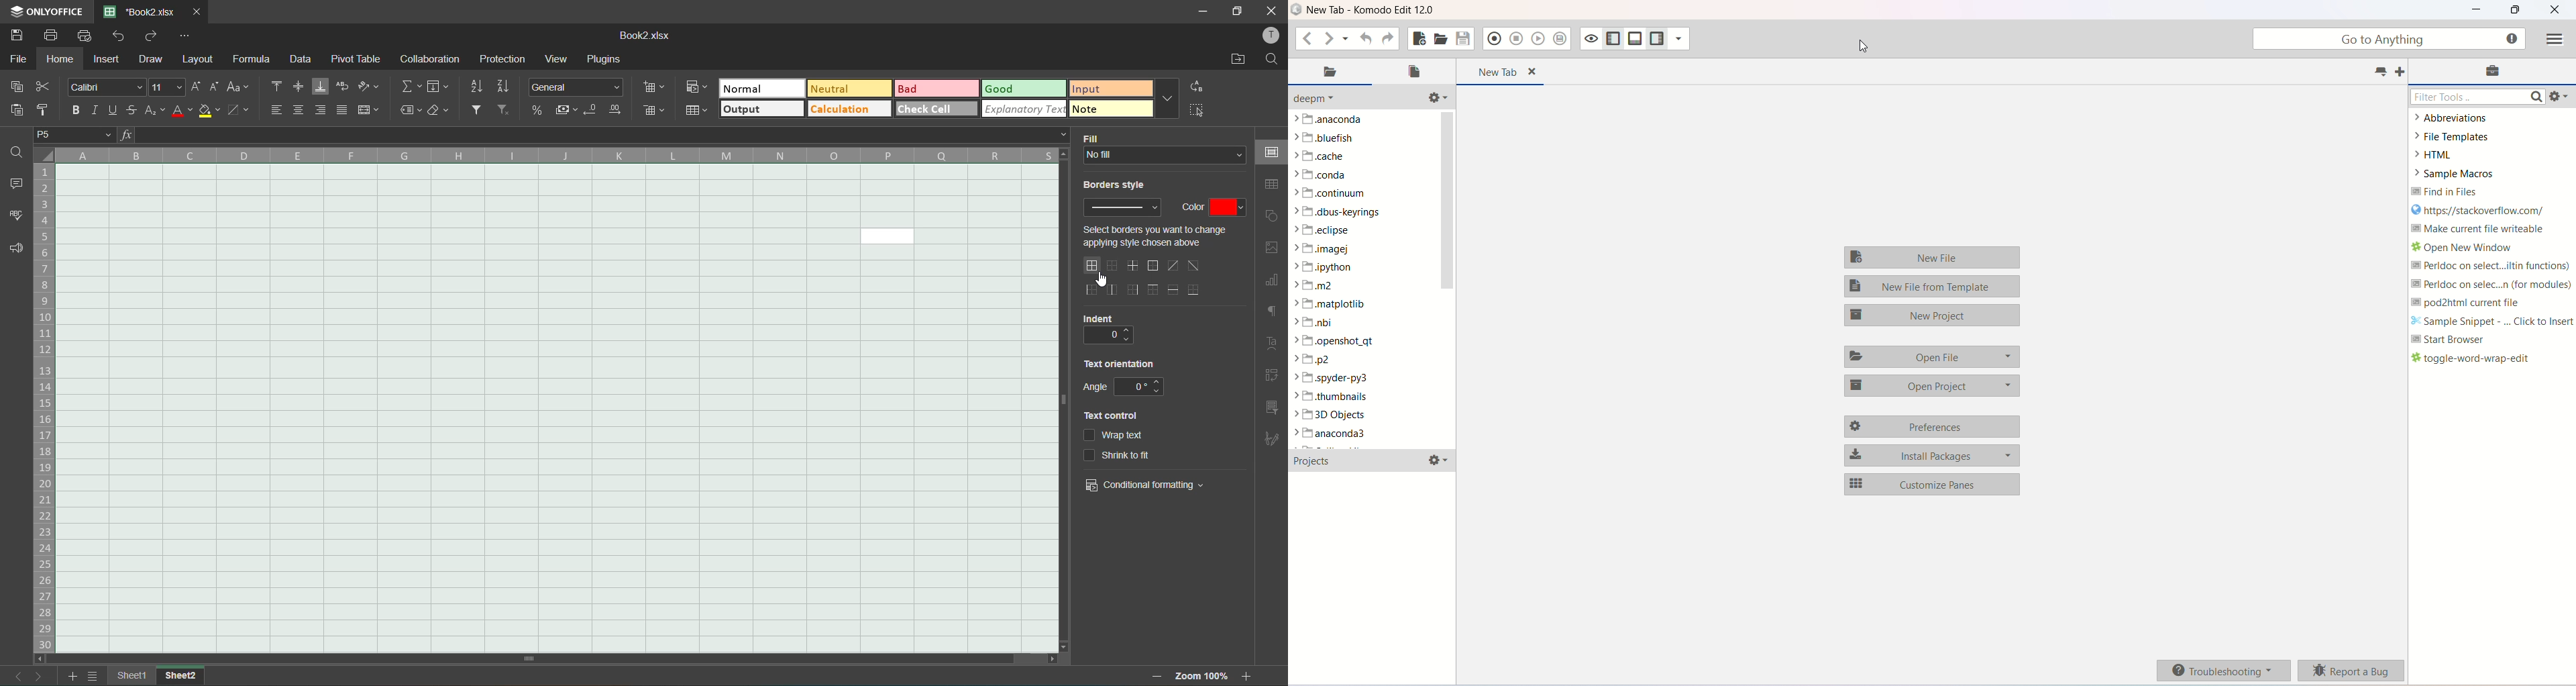  Describe the element at coordinates (1127, 207) in the screenshot. I see `borders style` at that location.